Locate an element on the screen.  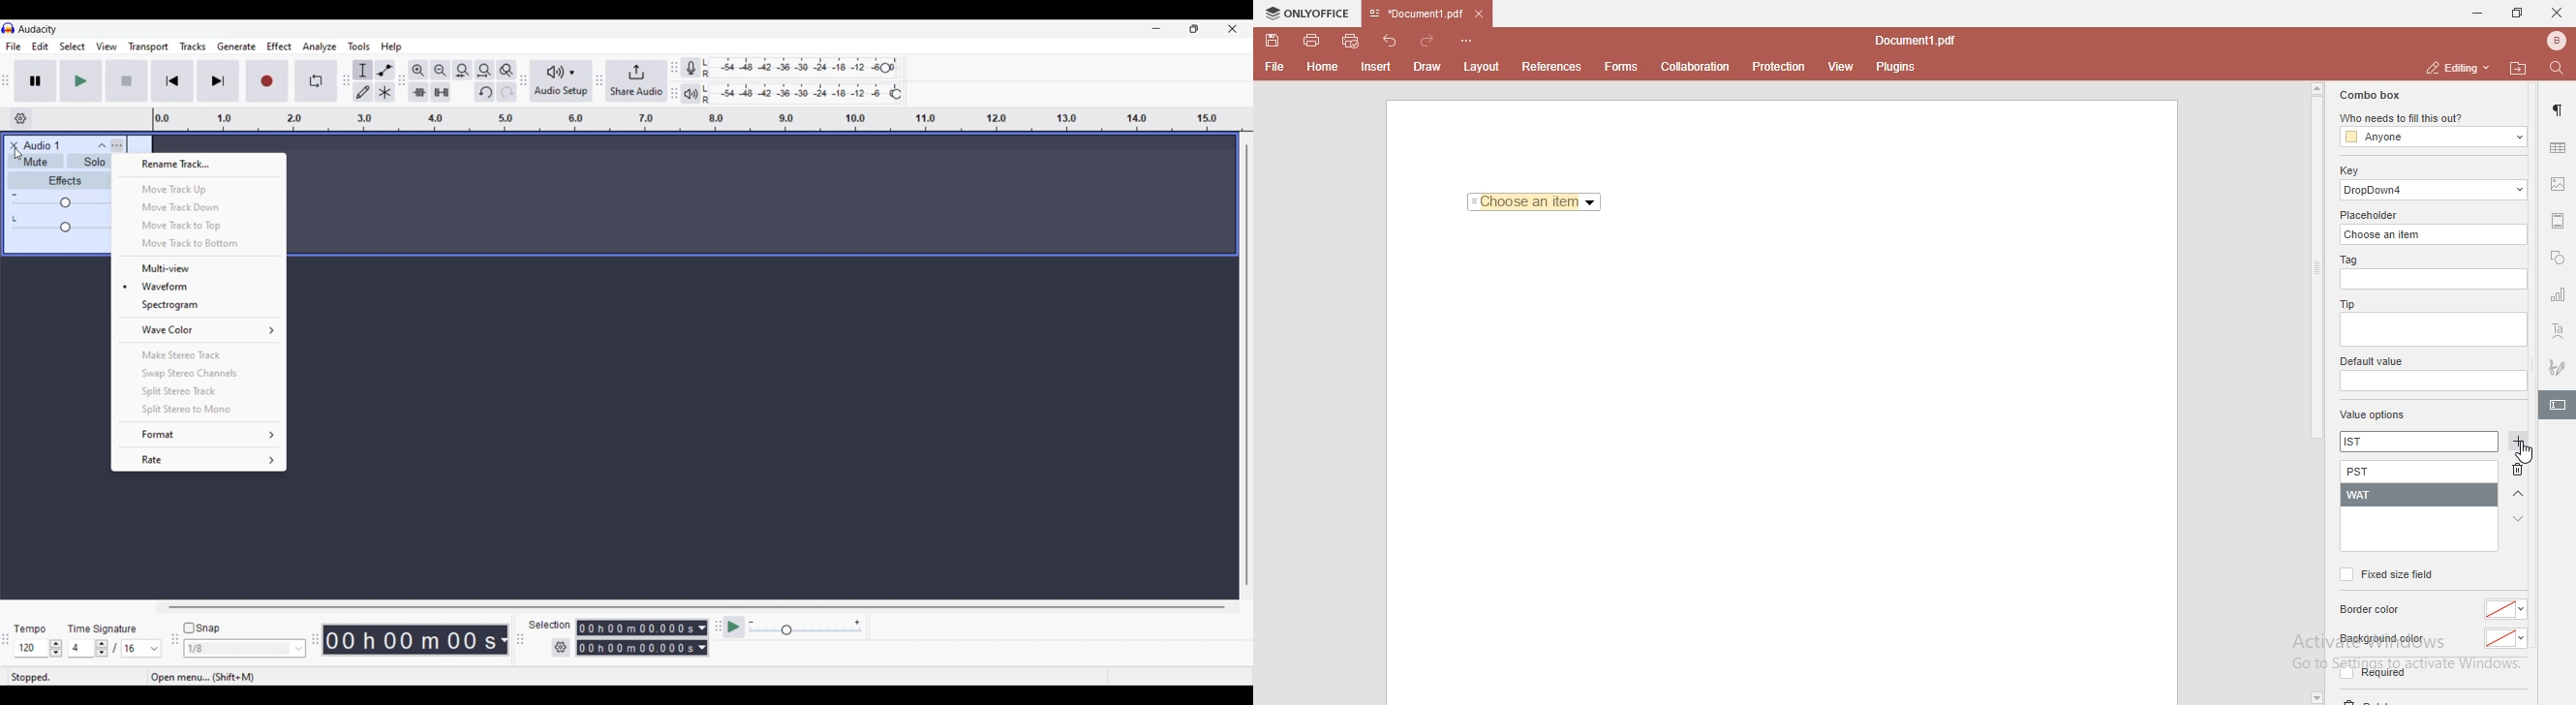
margin is located at coordinates (2559, 219).